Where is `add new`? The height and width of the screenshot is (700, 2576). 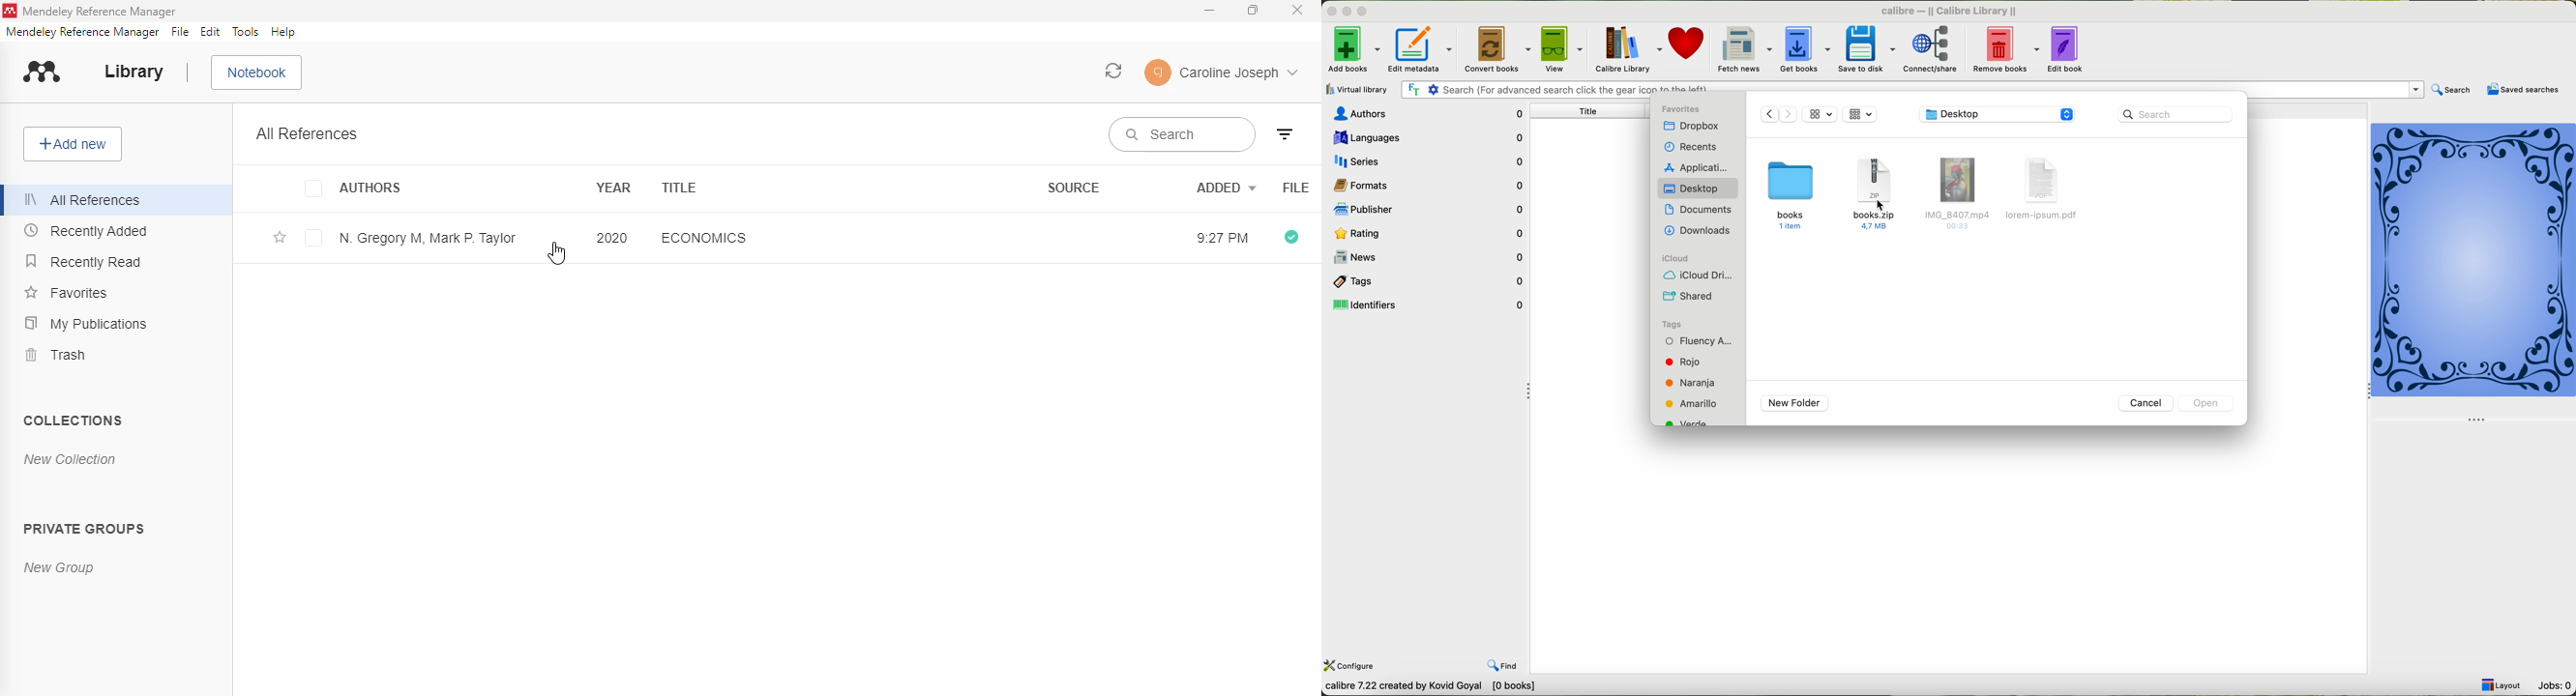
add new is located at coordinates (72, 143).